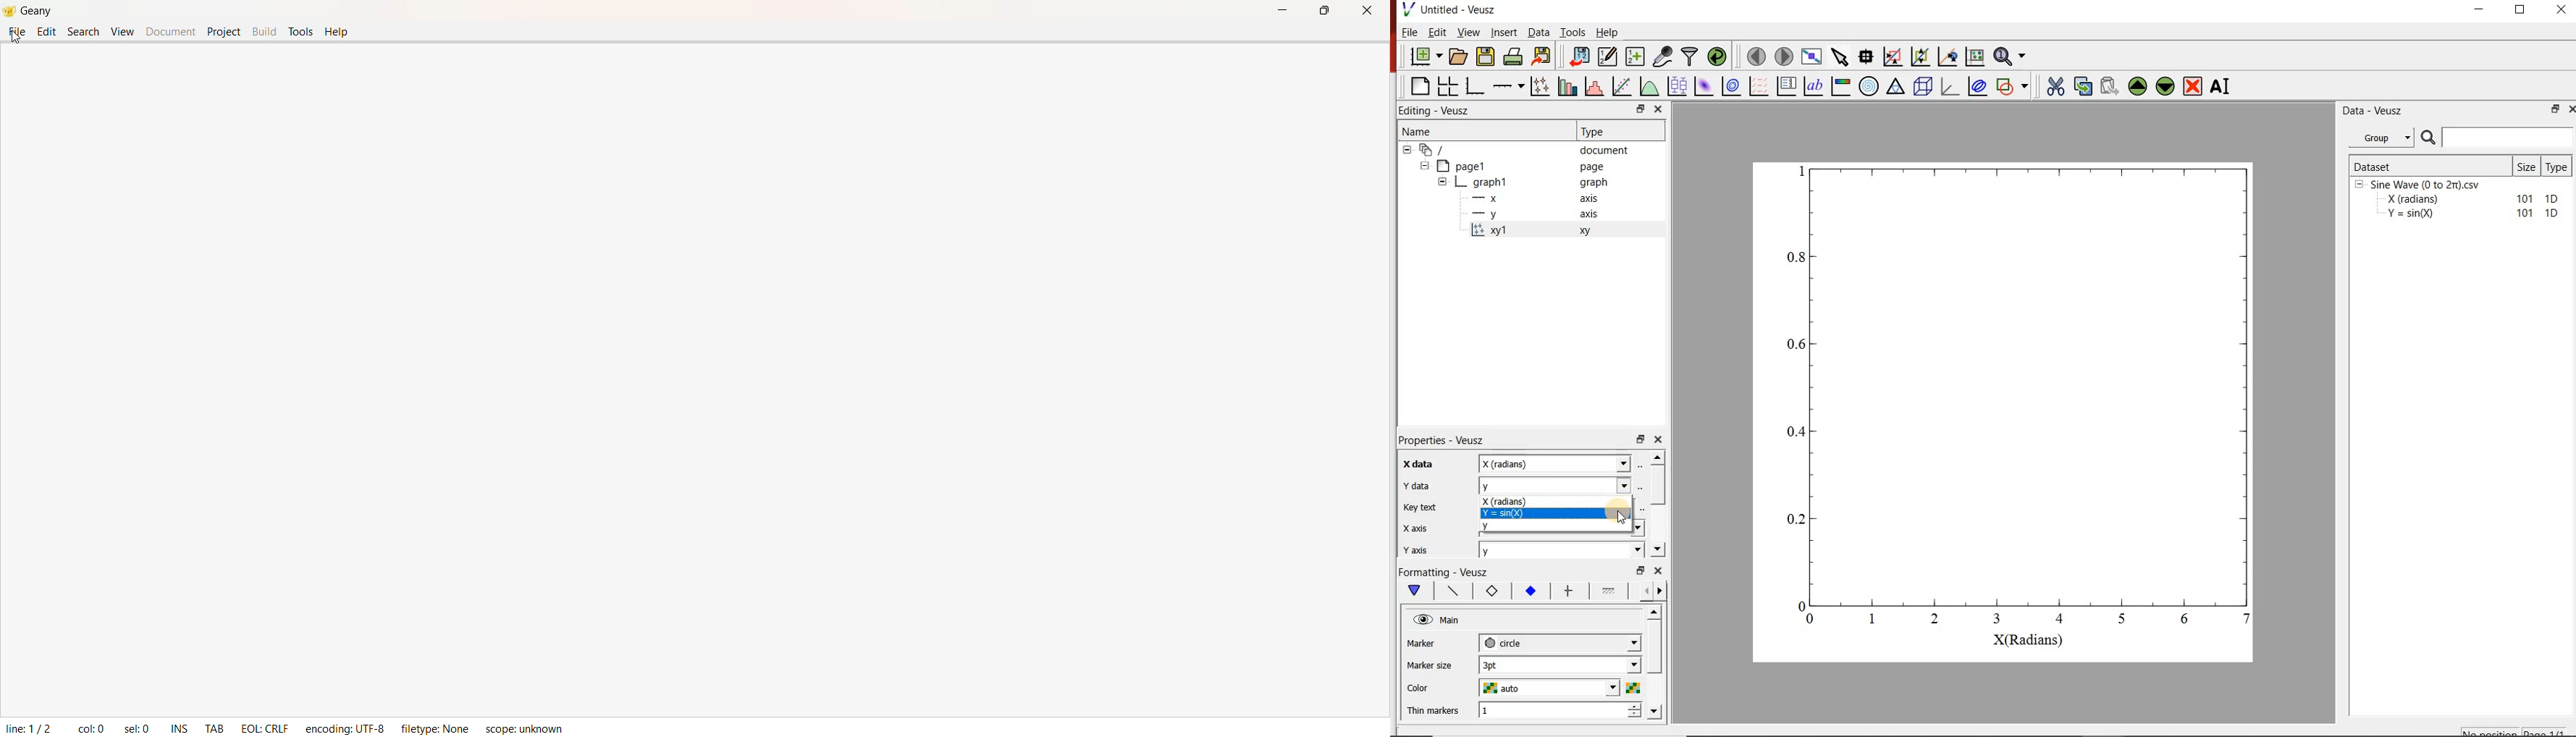 Image resolution: width=2576 pixels, height=756 pixels. What do you see at coordinates (86, 728) in the screenshot?
I see `col: 0` at bounding box center [86, 728].